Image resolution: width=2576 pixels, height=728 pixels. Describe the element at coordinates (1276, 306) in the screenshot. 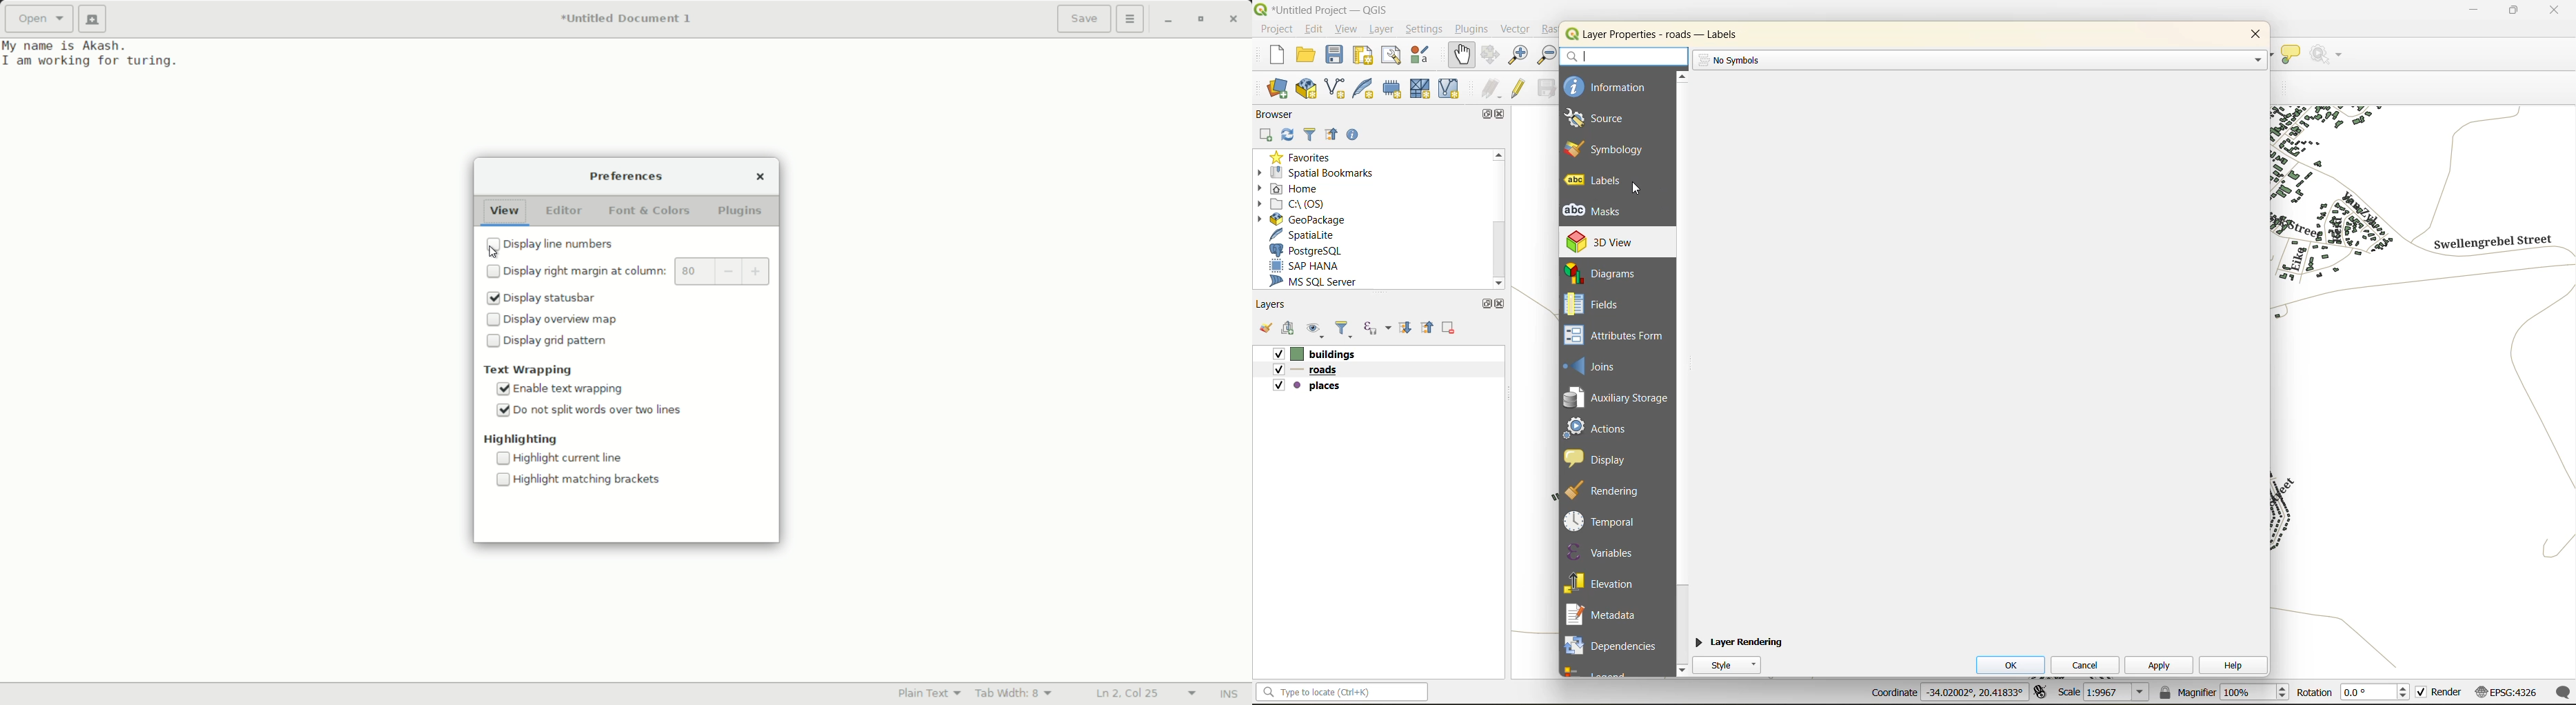

I see `layers` at that location.